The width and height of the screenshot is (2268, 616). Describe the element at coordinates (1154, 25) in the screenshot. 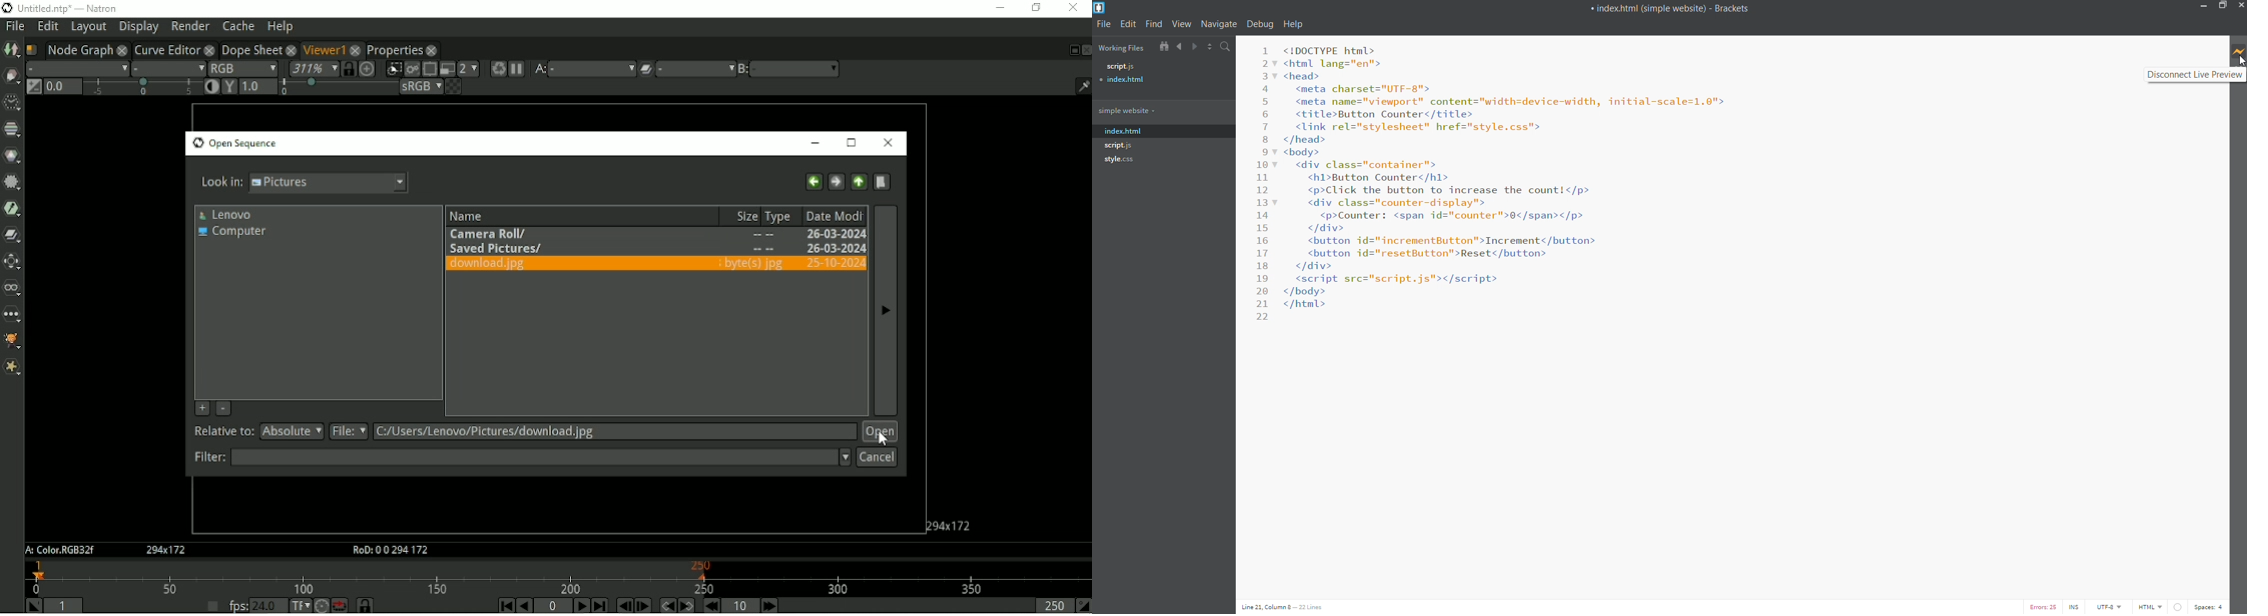

I see `find` at that location.